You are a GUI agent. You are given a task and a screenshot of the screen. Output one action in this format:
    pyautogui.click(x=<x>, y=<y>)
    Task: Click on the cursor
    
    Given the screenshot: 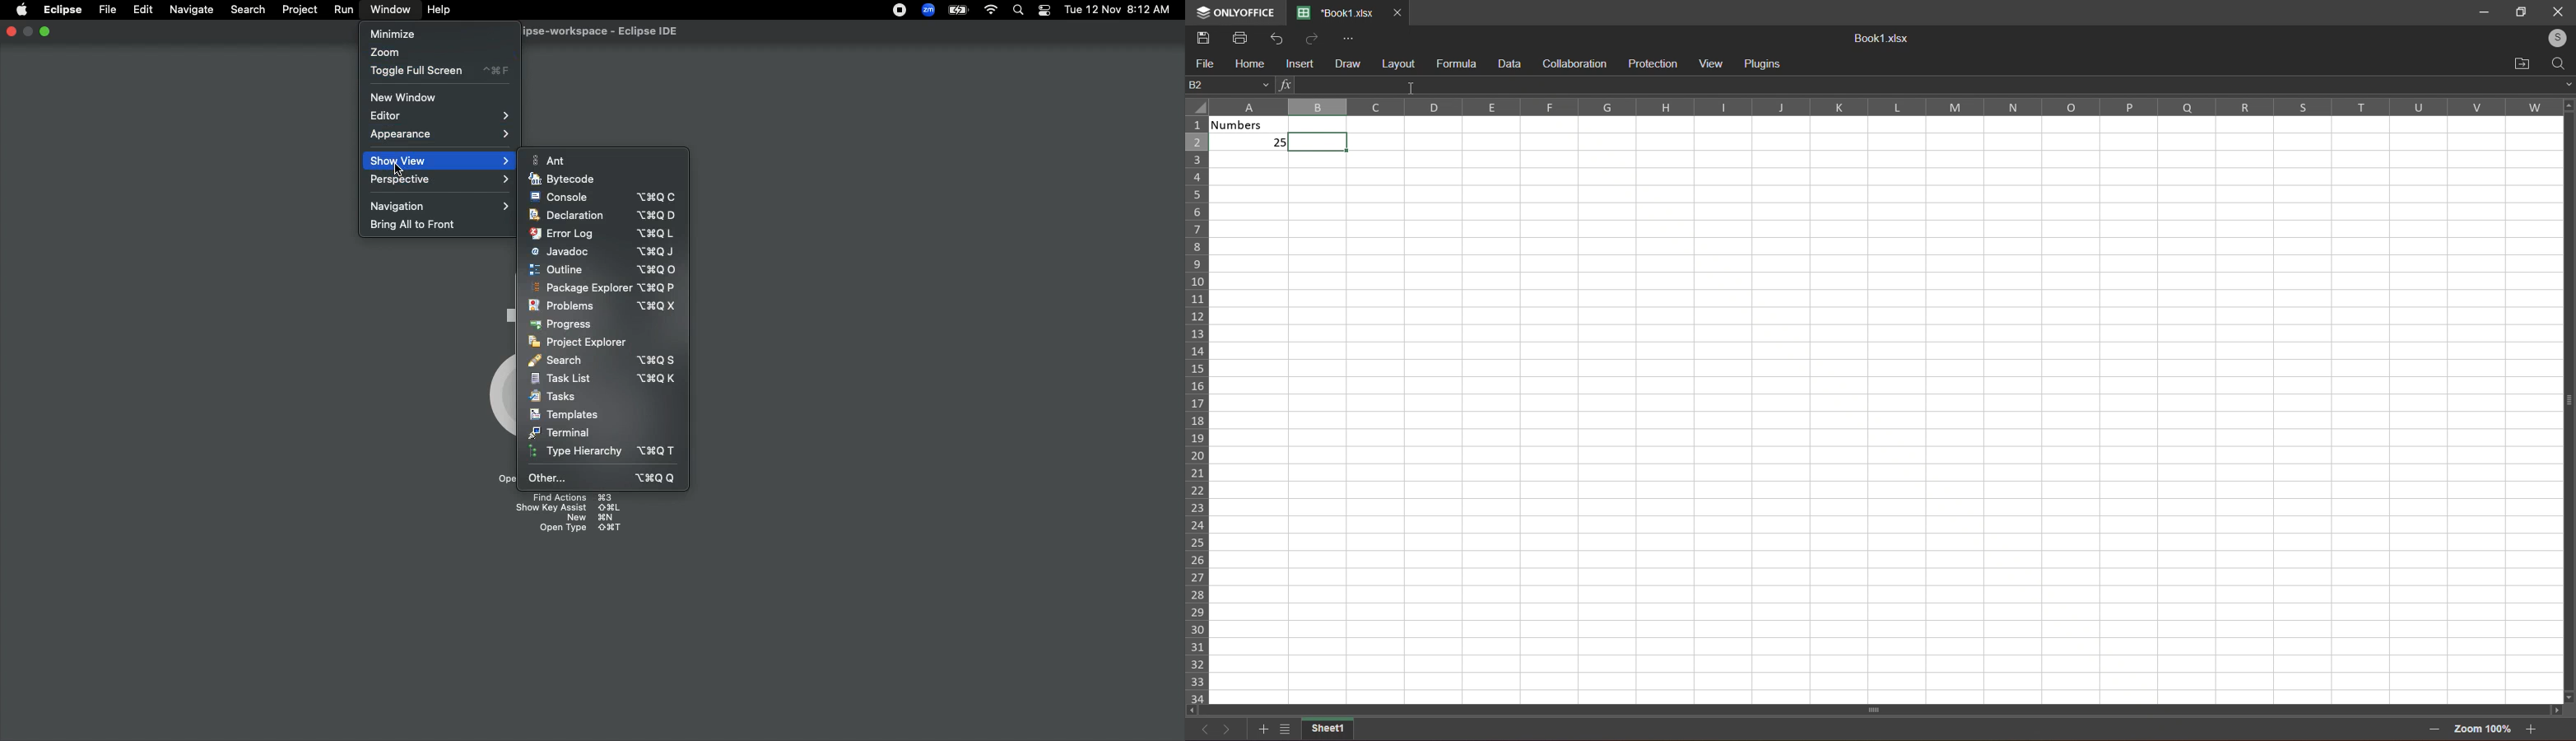 What is the action you would take?
    pyautogui.click(x=397, y=169)
    